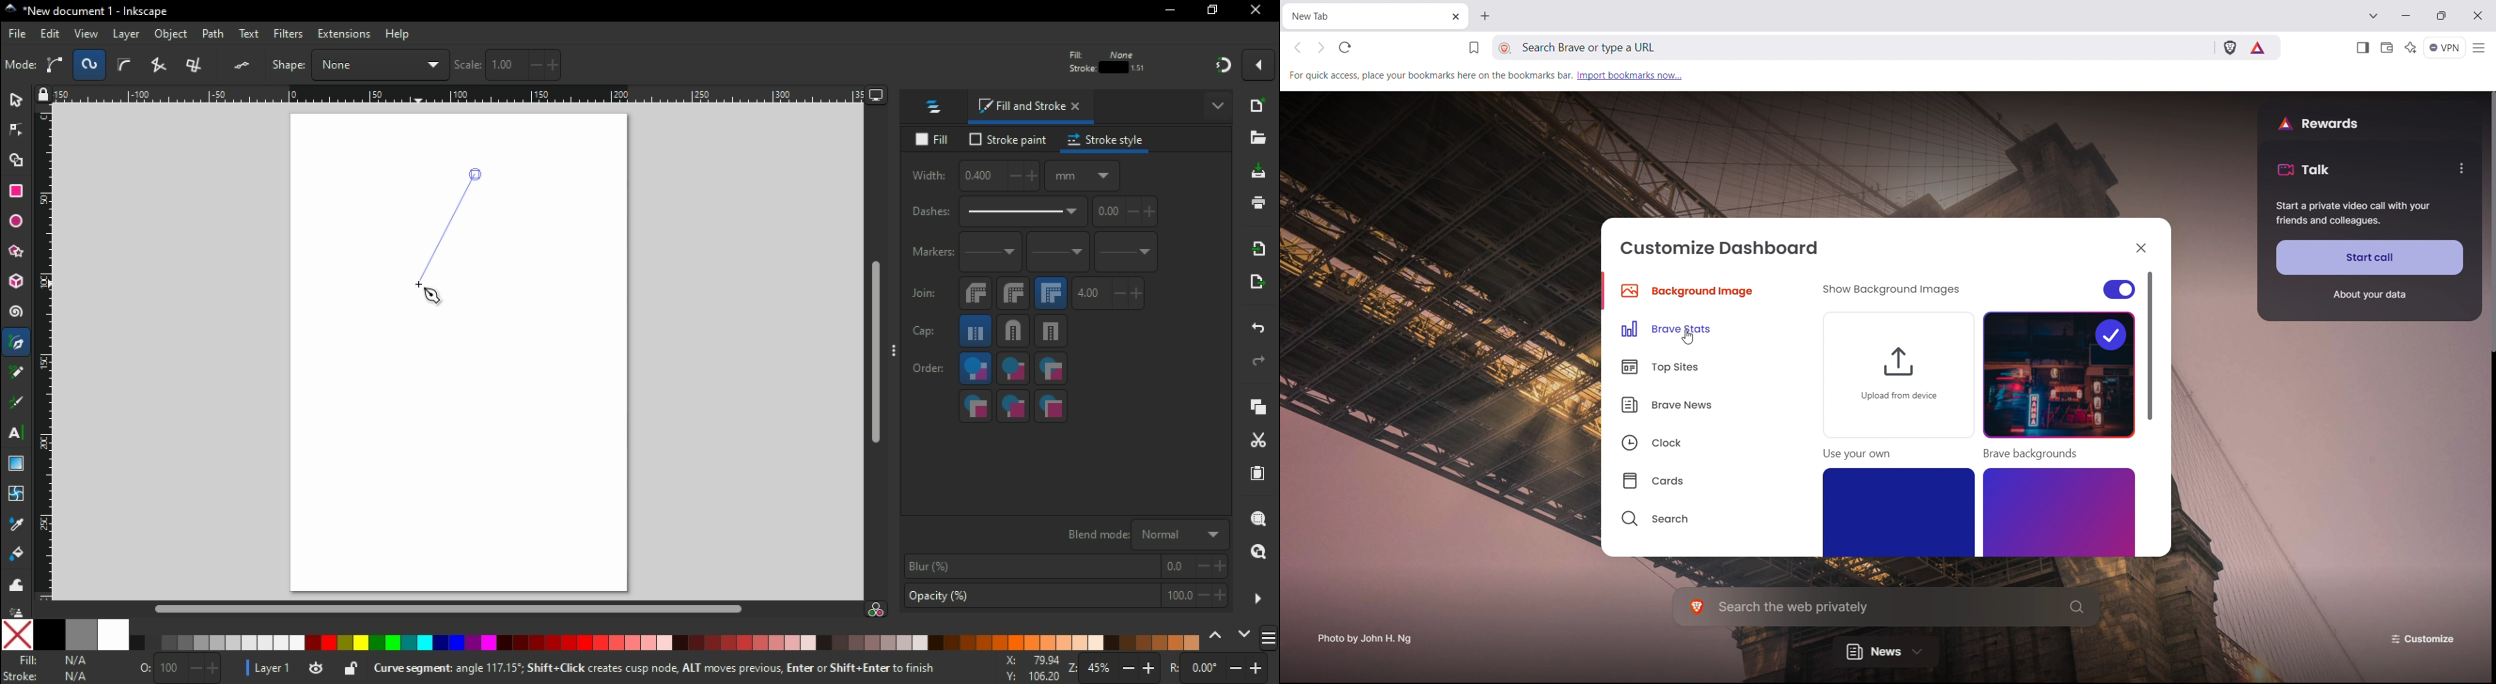 The height and width of the screenshot is (700, 2520). Describe the element at coordinates (80, 634) in the screenshot. I see `50% grey` at that location.